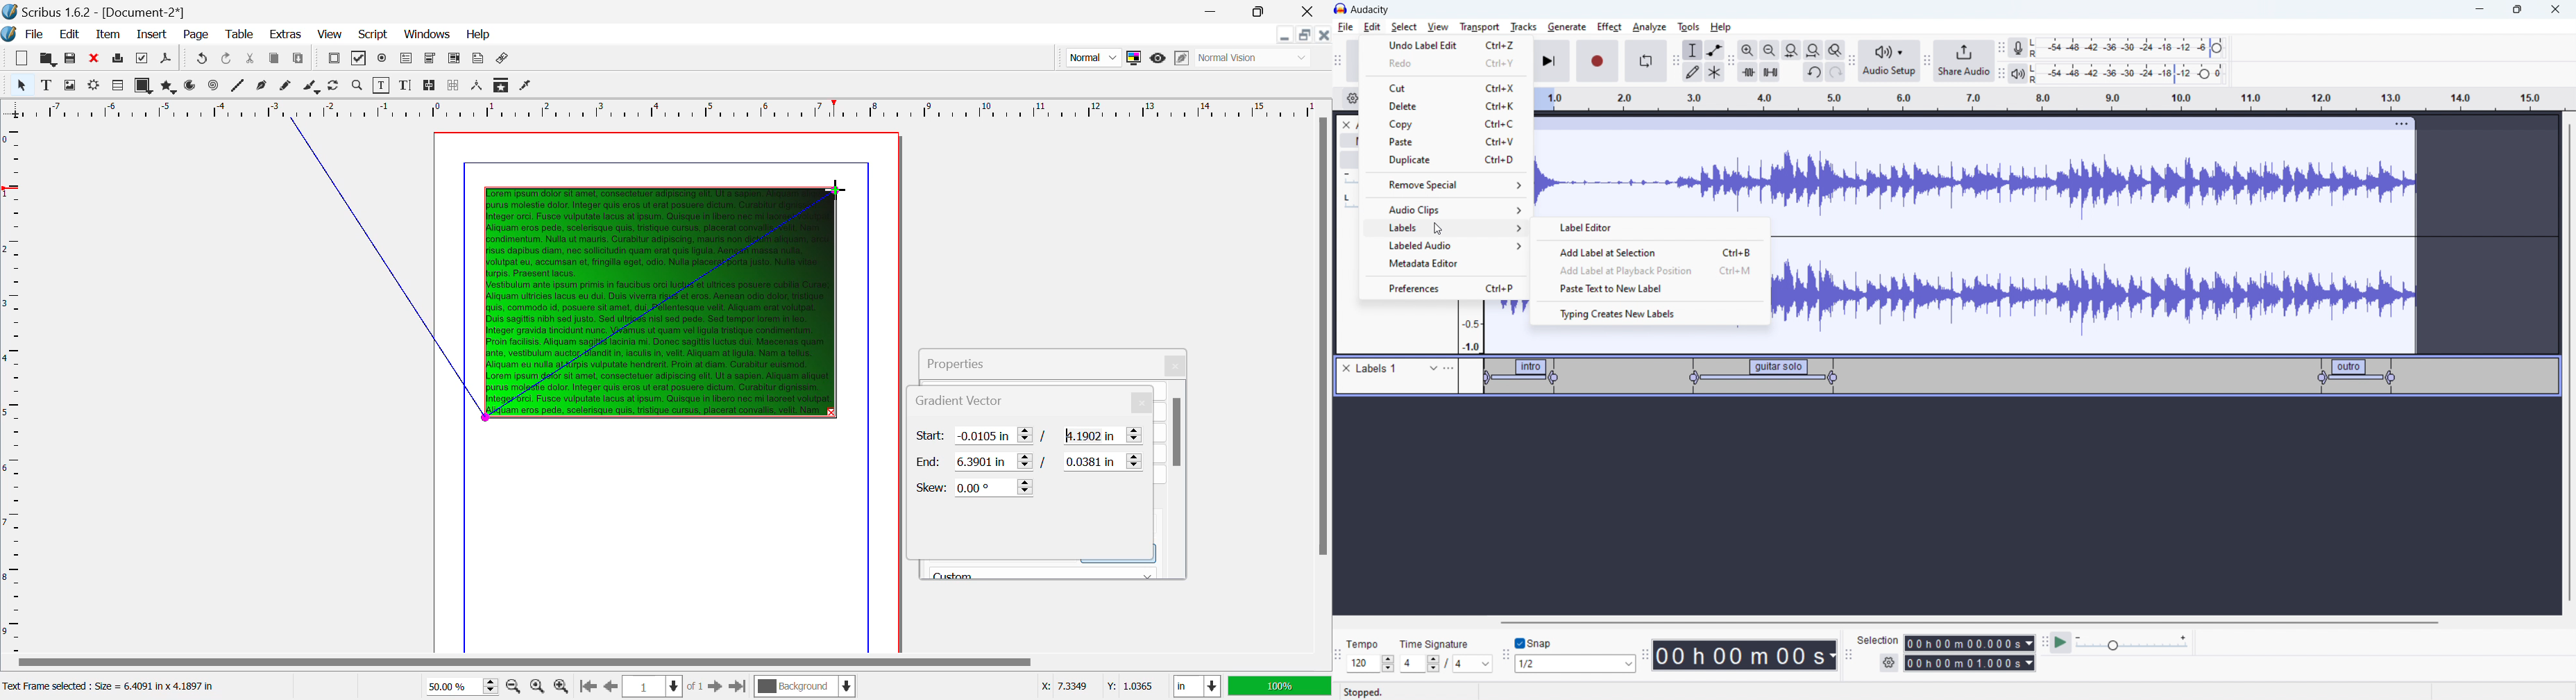 This screenshot has width=2576, height=700. I want to click on Last Page, so click(737, 687).